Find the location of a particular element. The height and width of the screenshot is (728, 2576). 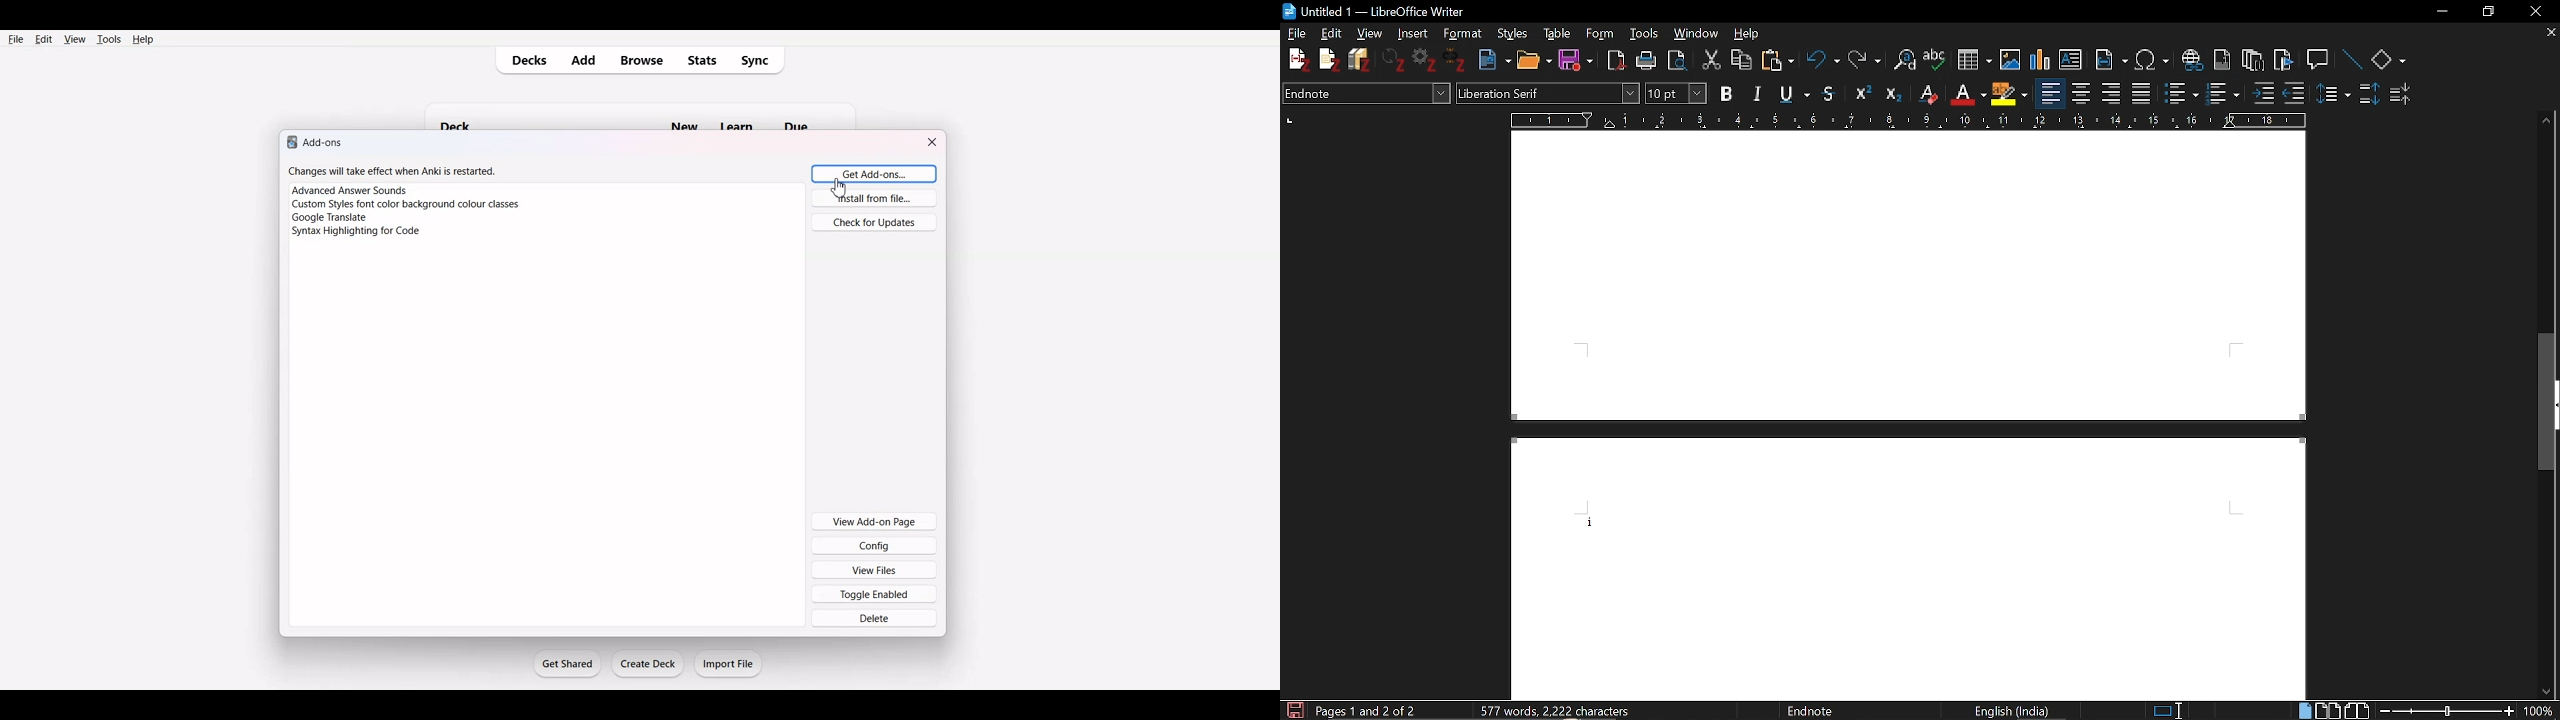

Decrease paragraph spacing is located at coordinates (2403, 97).